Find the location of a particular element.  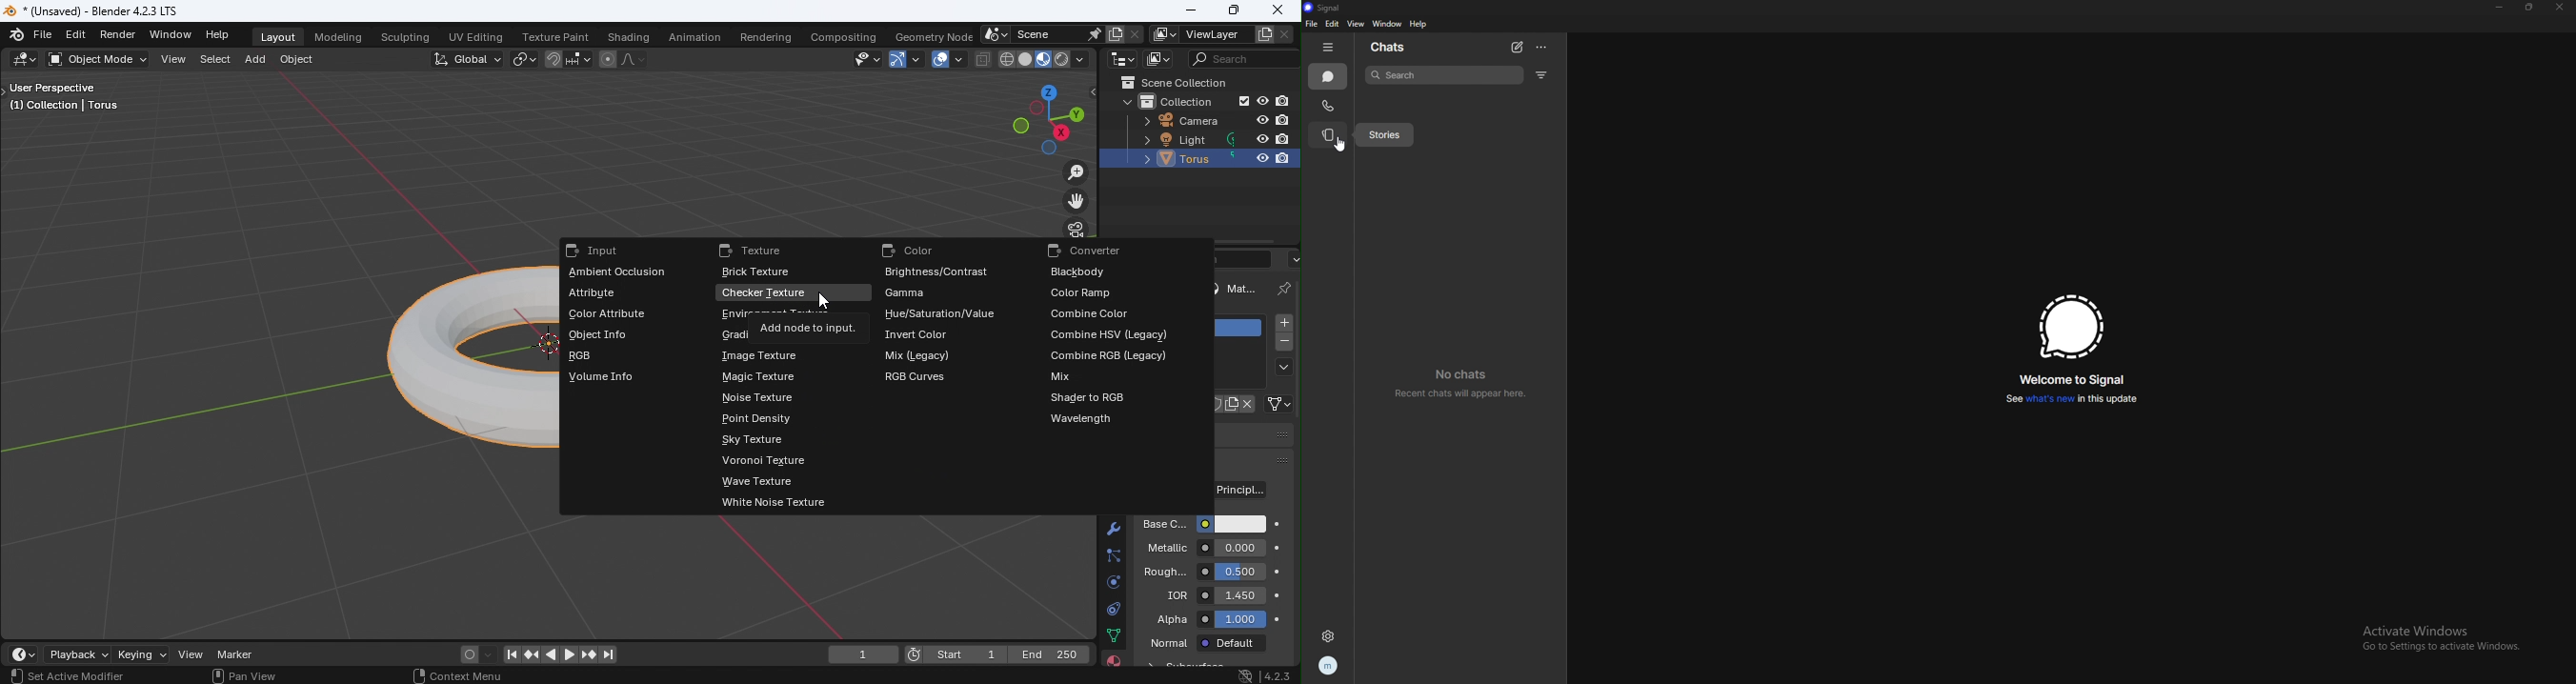

close is located at coordinates (2561, 7).